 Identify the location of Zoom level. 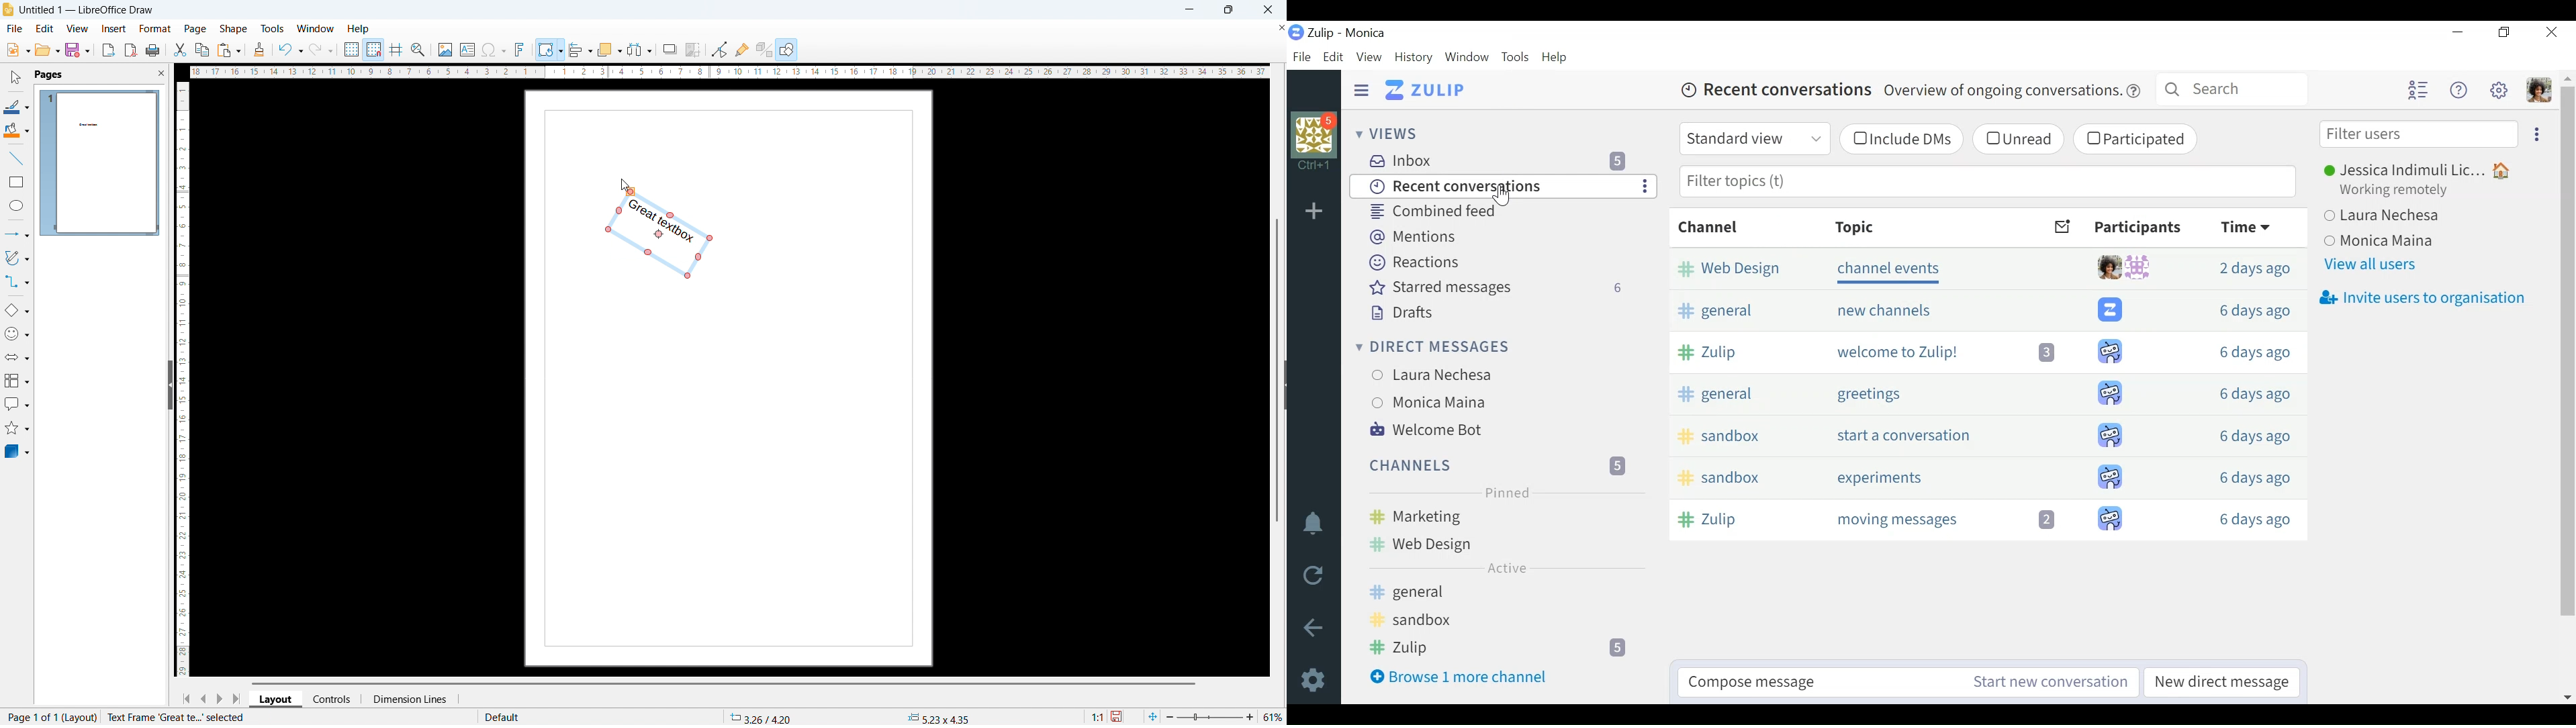
(1274, 718).